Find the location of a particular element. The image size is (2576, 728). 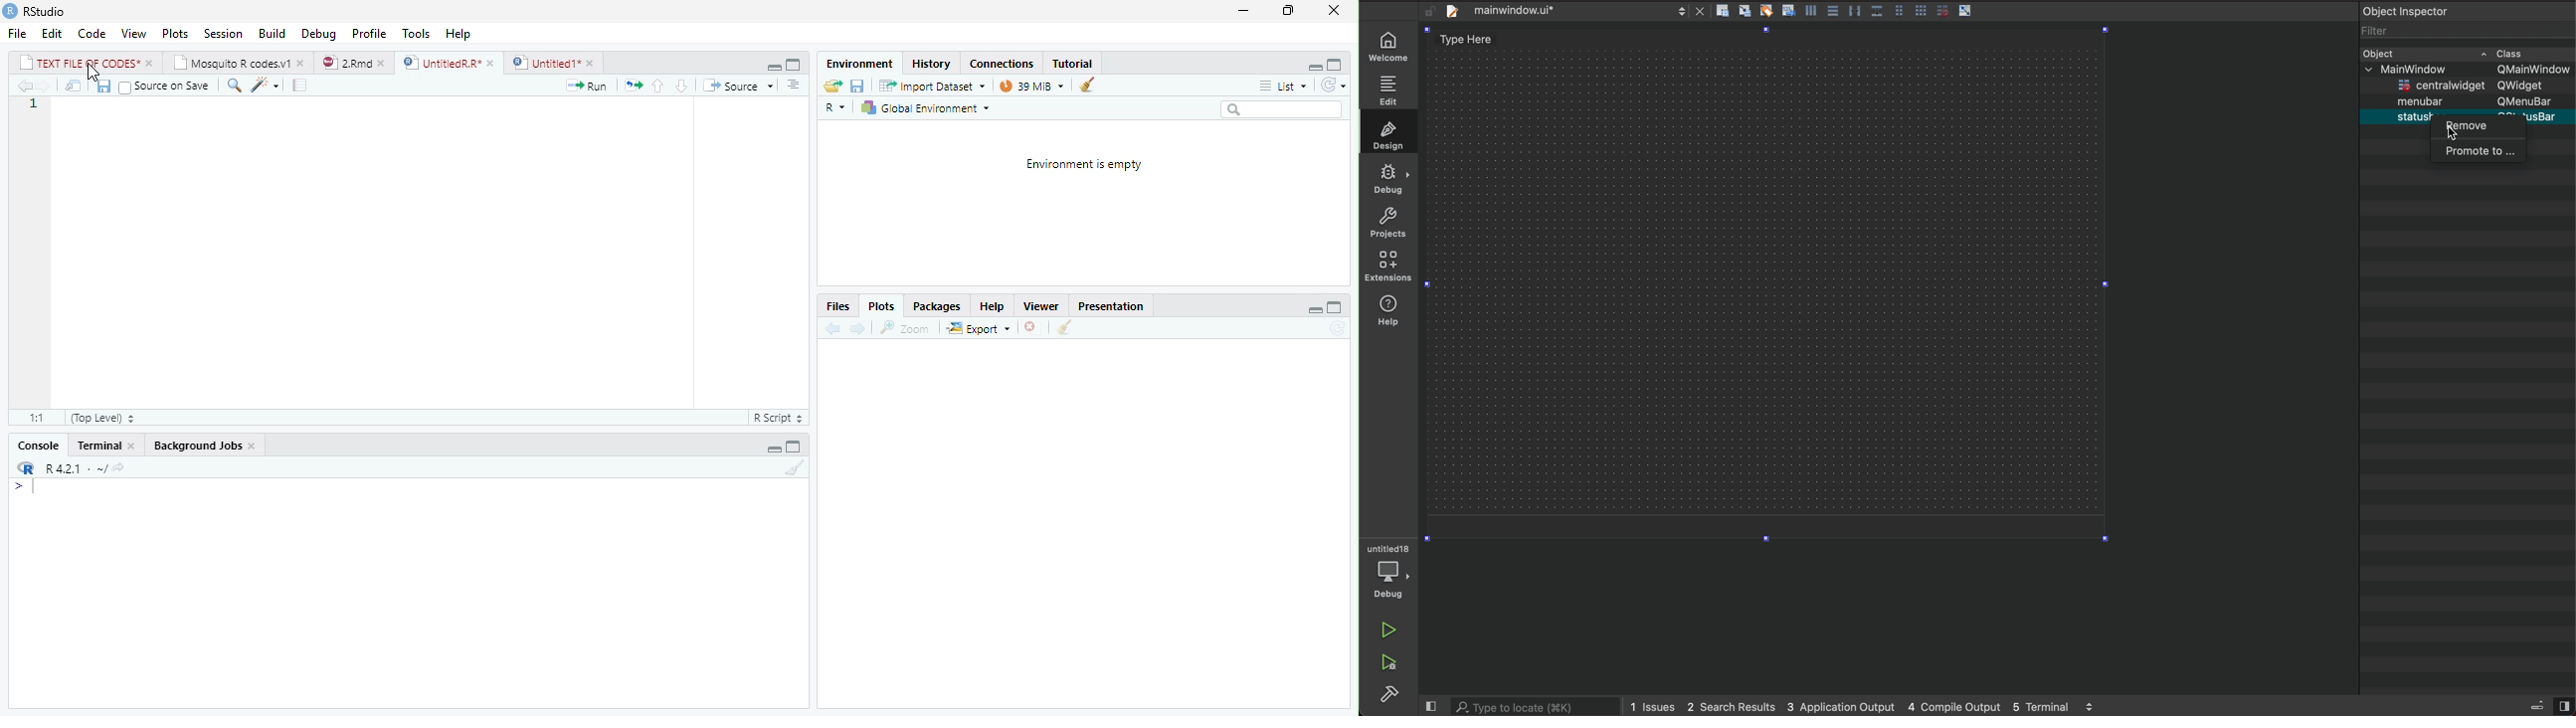

Previous is located at coordinates (23, 87).